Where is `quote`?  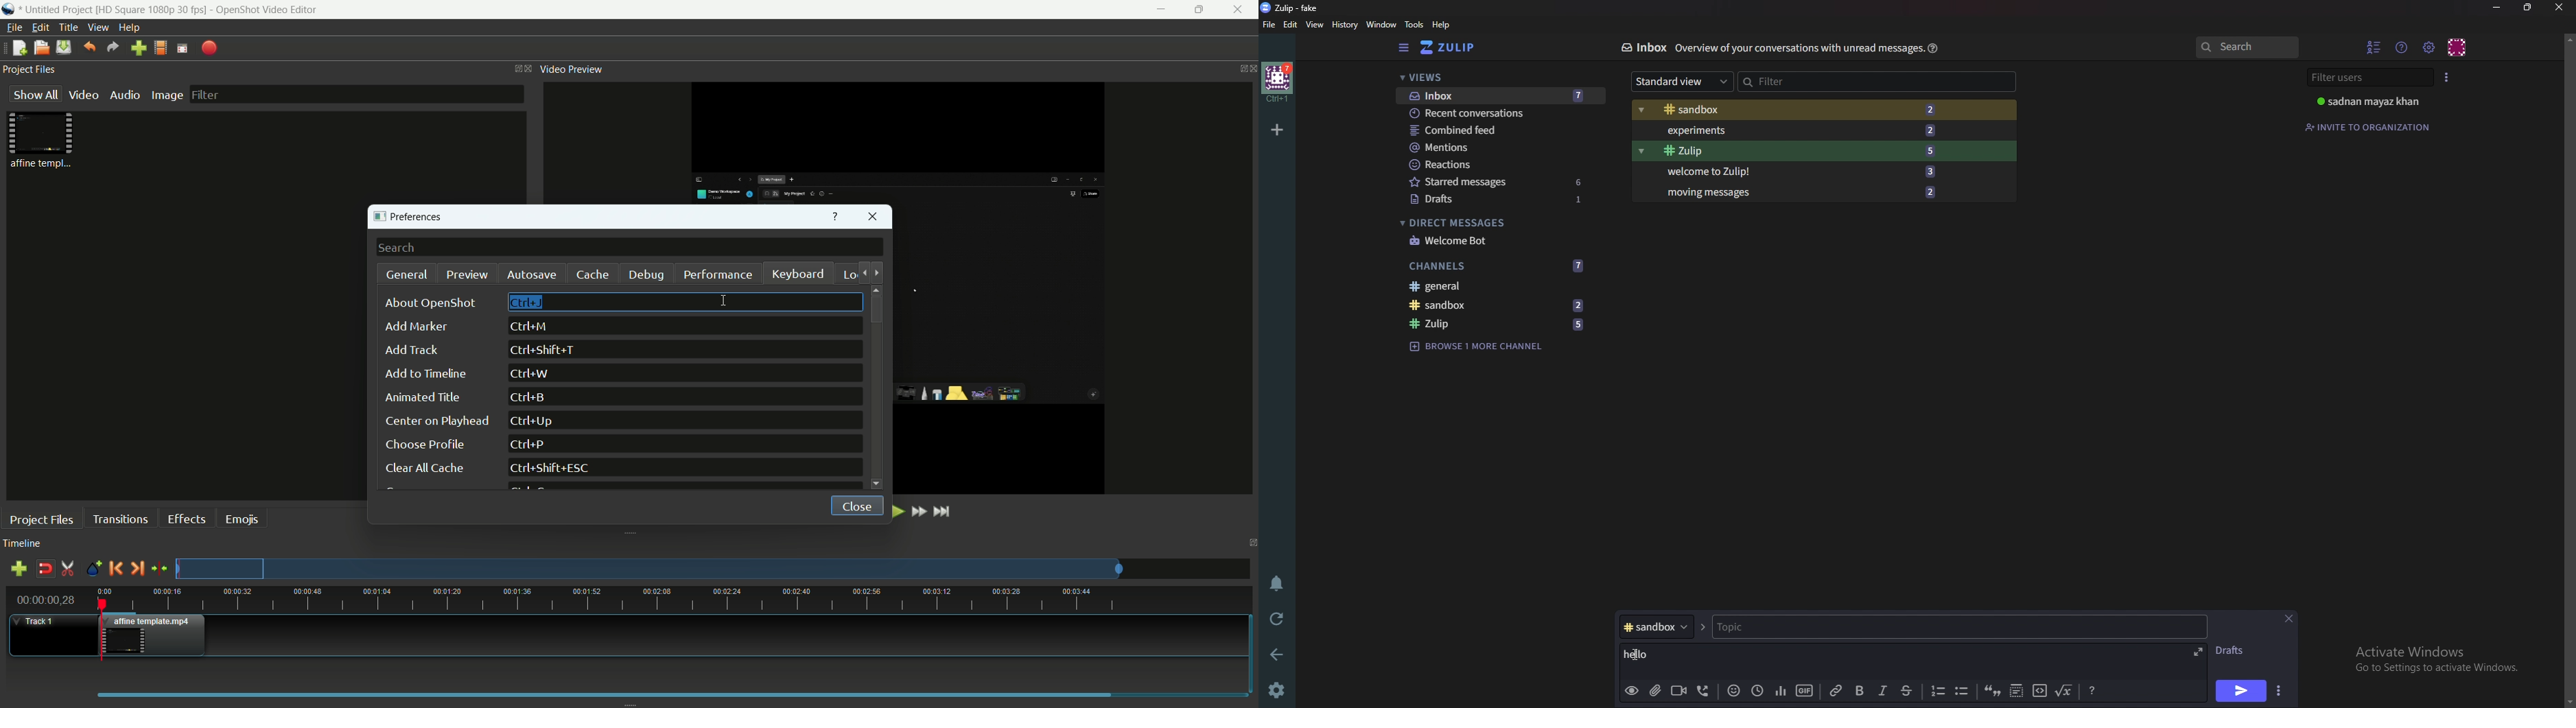
quote is located at coordinates (1994, 690).